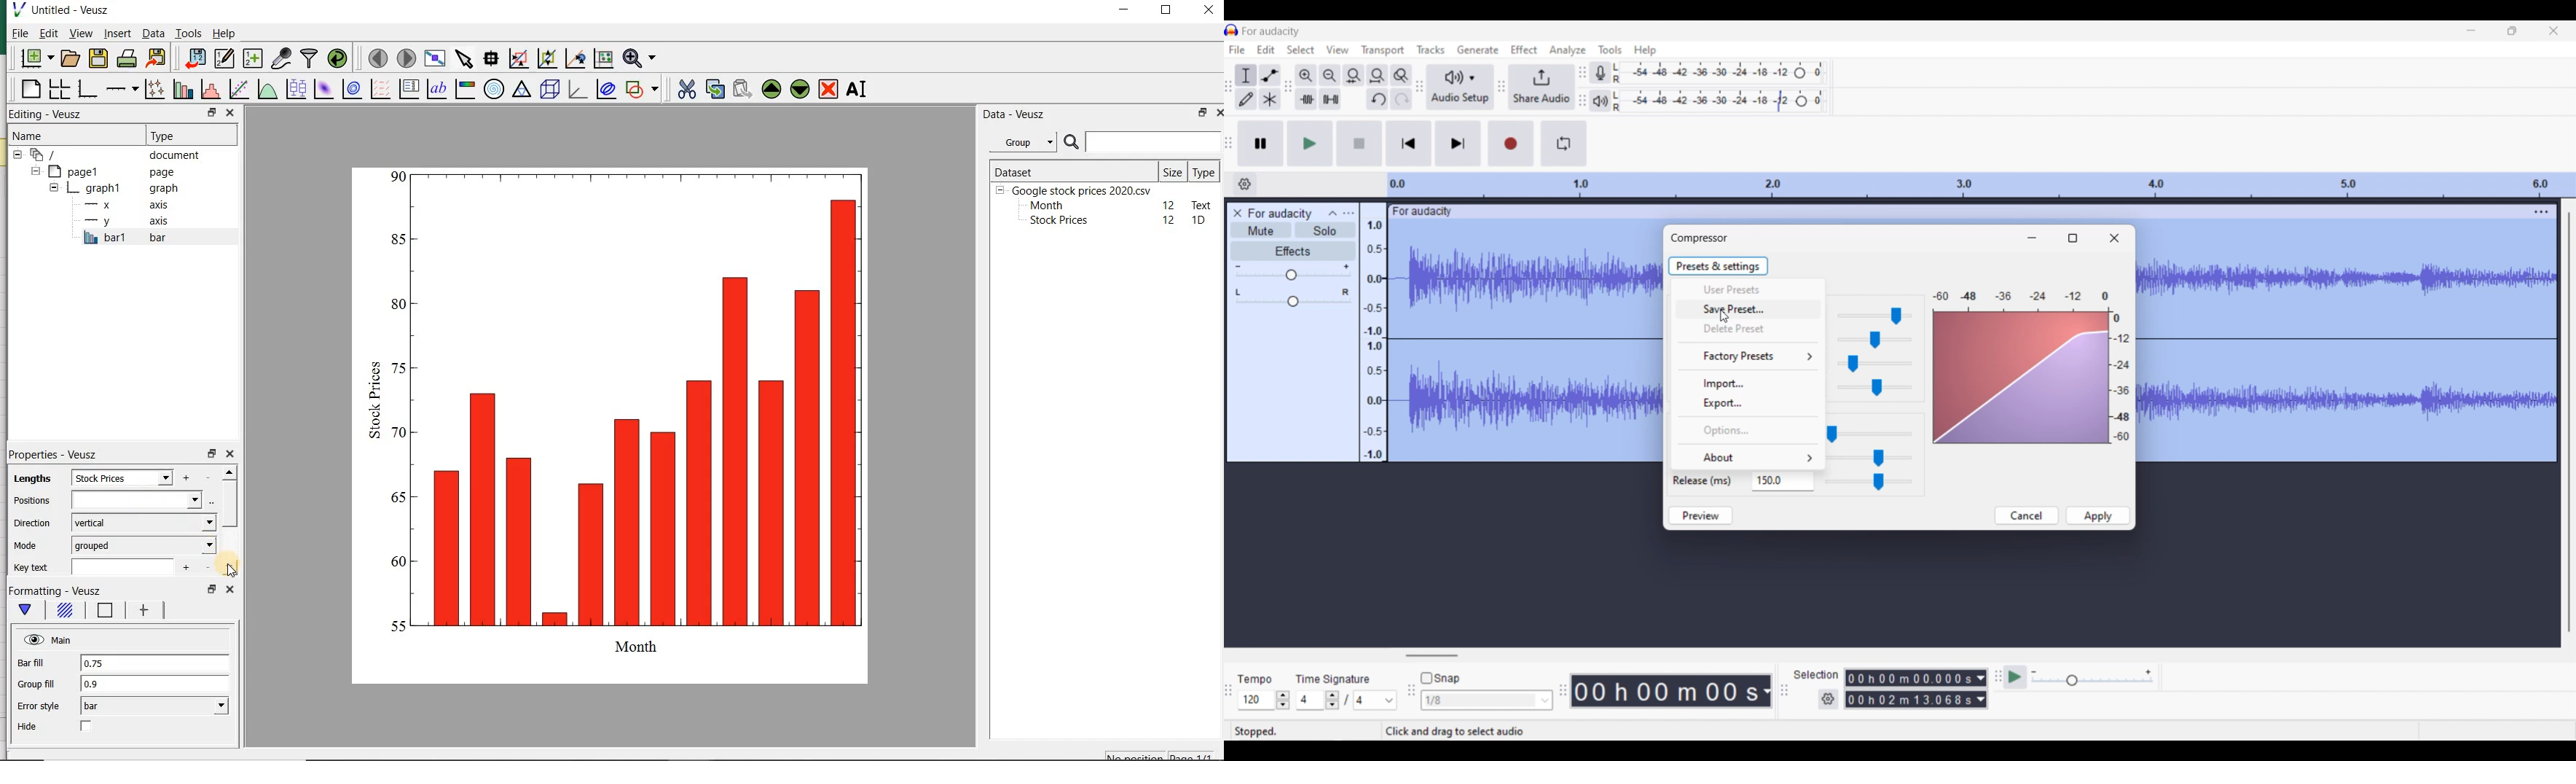  What do you see at coordinates (2072, 238) in the screenshot?
I see `Show in a bigger tab` at bounding box center [2072, 238].